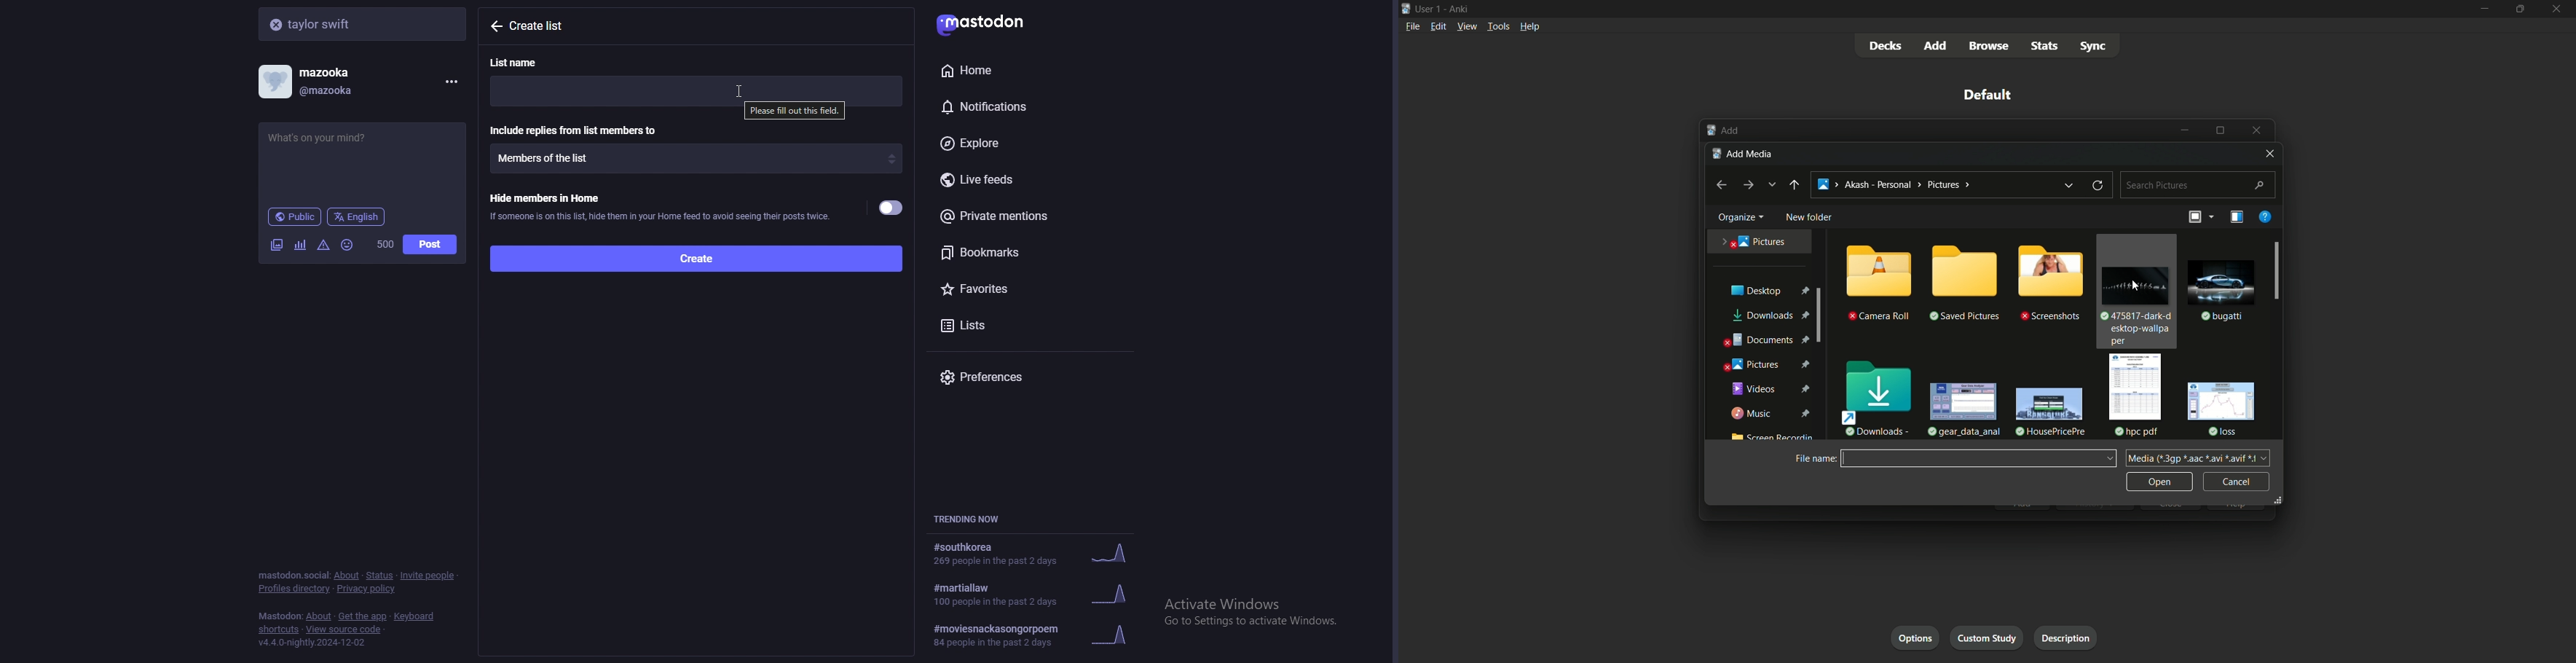 This screenshot has height=672, width=2576. Describe the element at coordinates (1771, 389) in the screenshot. I see `videos` at that location.